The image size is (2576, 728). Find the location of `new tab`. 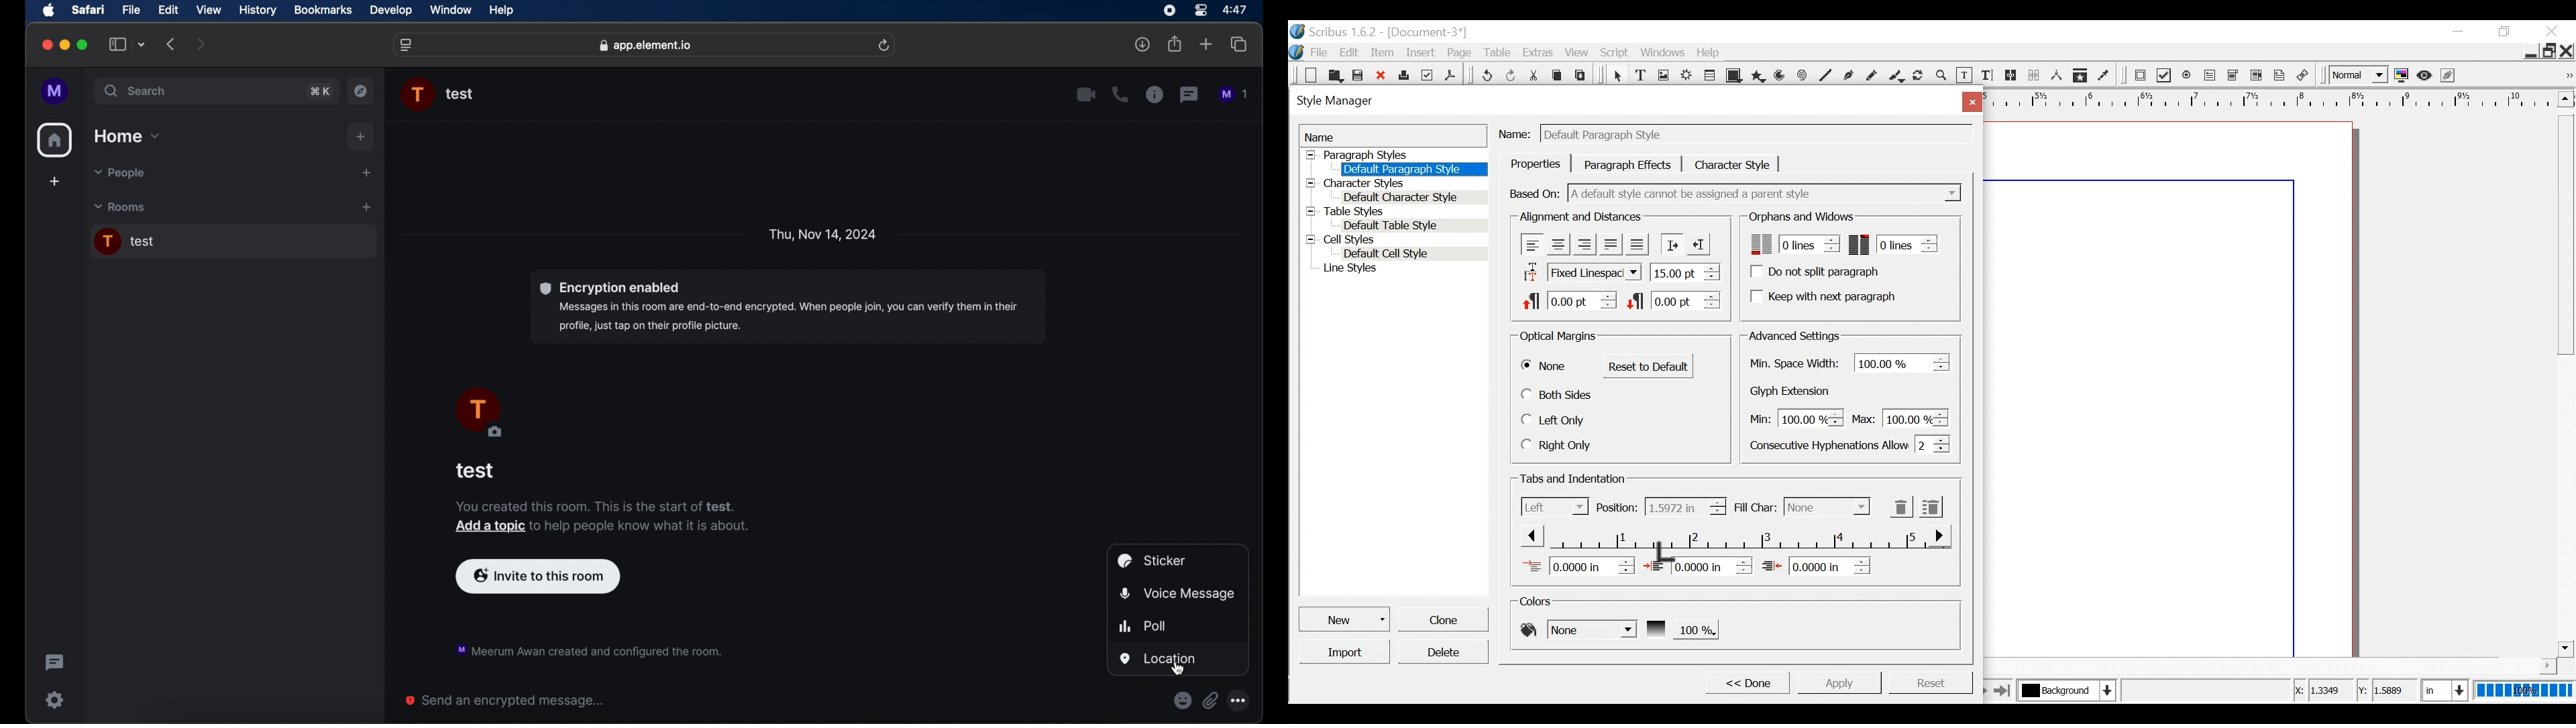

new tab is located at coordinates (1206, 44).